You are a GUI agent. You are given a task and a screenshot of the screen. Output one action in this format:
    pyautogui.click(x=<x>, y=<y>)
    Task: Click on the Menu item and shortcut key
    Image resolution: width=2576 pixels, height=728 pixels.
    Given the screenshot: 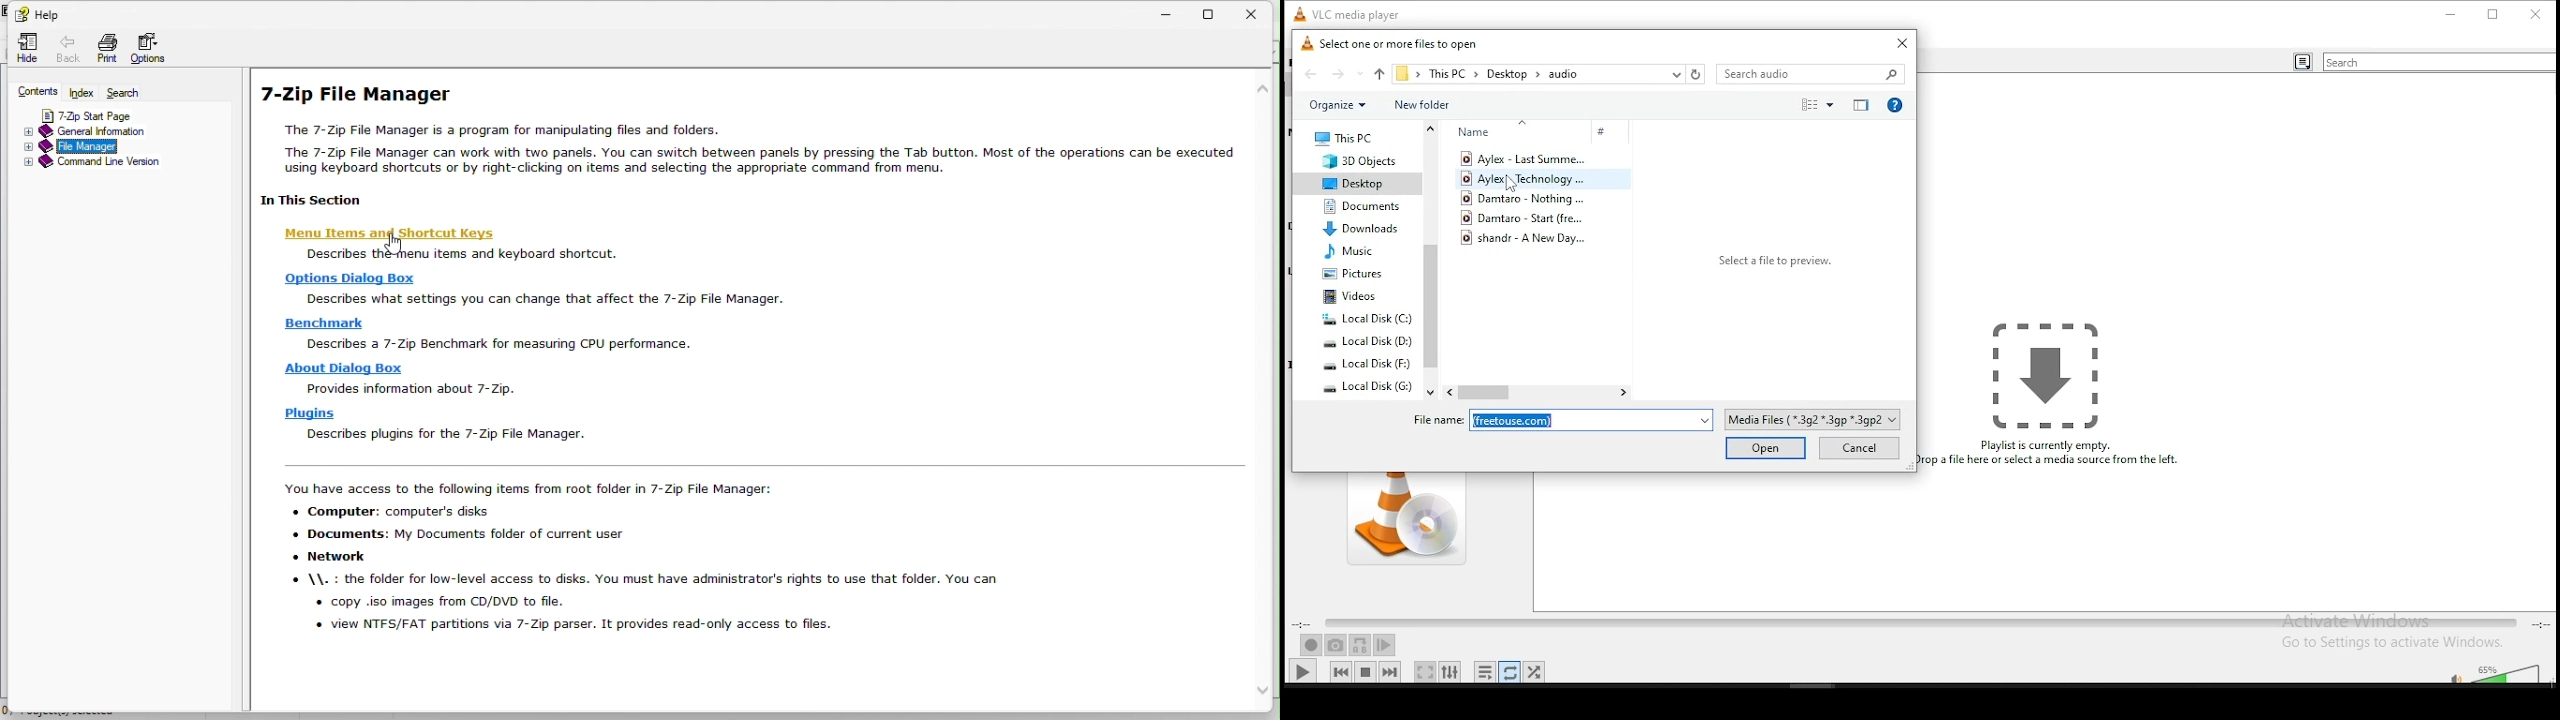 What is the action you would take?
    pyautogui.click(x=448, y=232)
    